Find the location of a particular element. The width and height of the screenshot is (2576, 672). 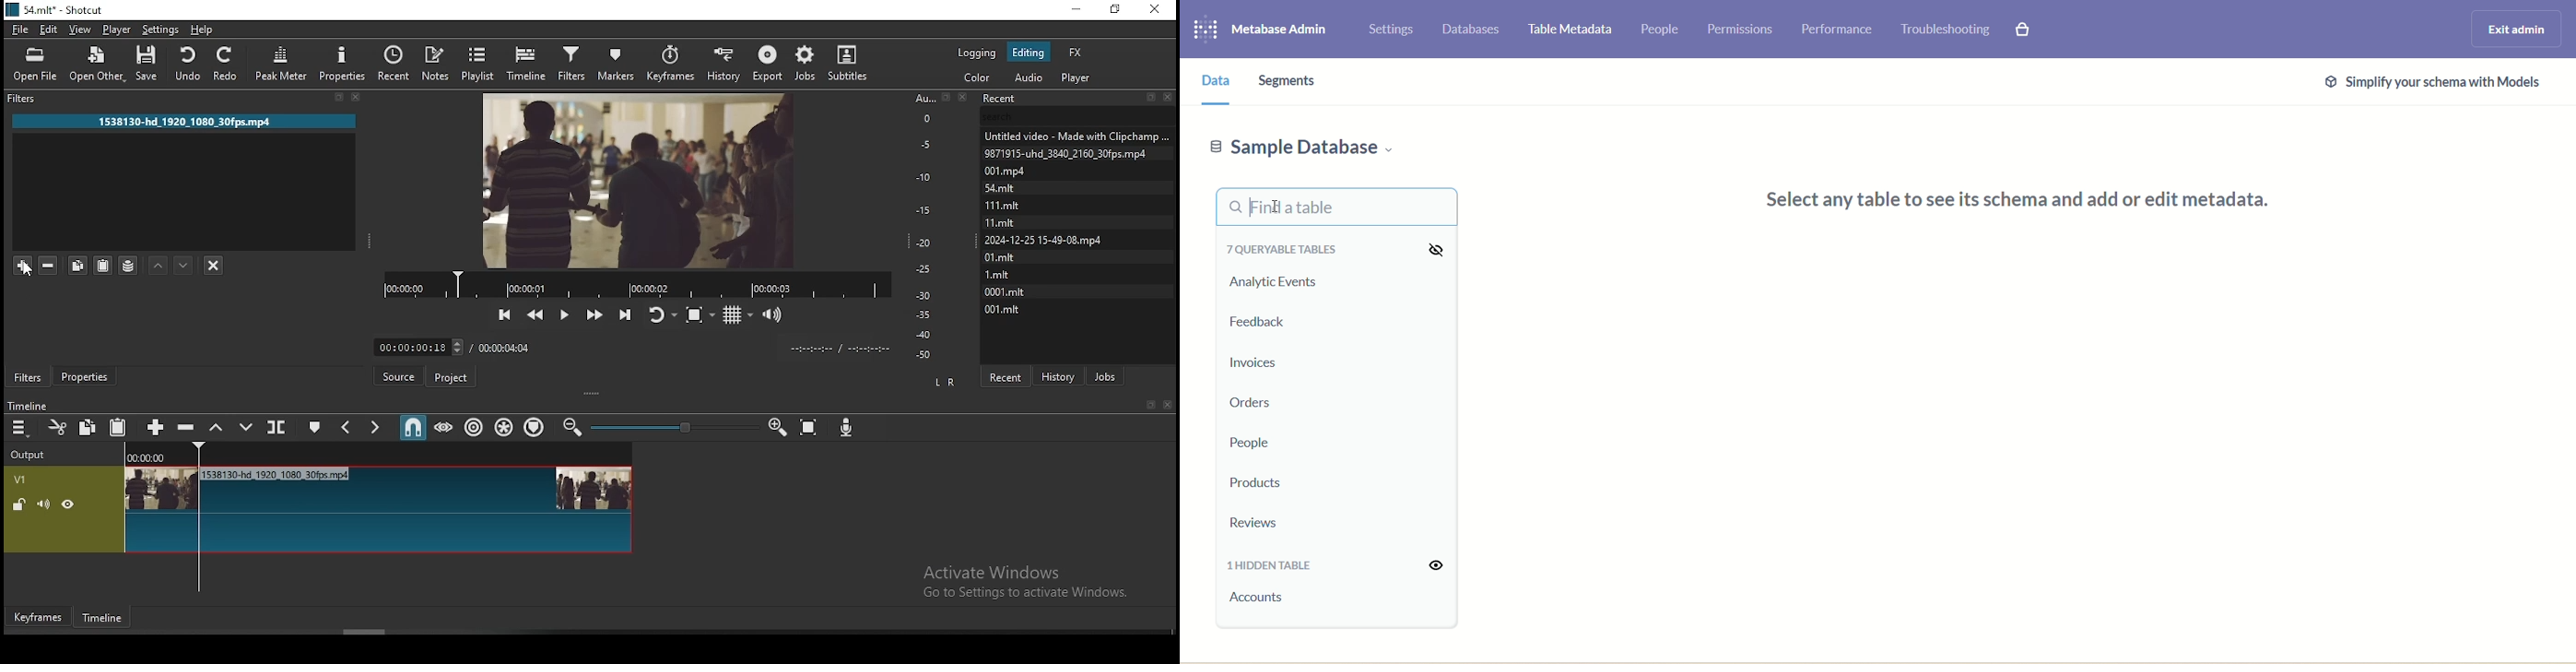

people is located at coordinates (1252, 443).